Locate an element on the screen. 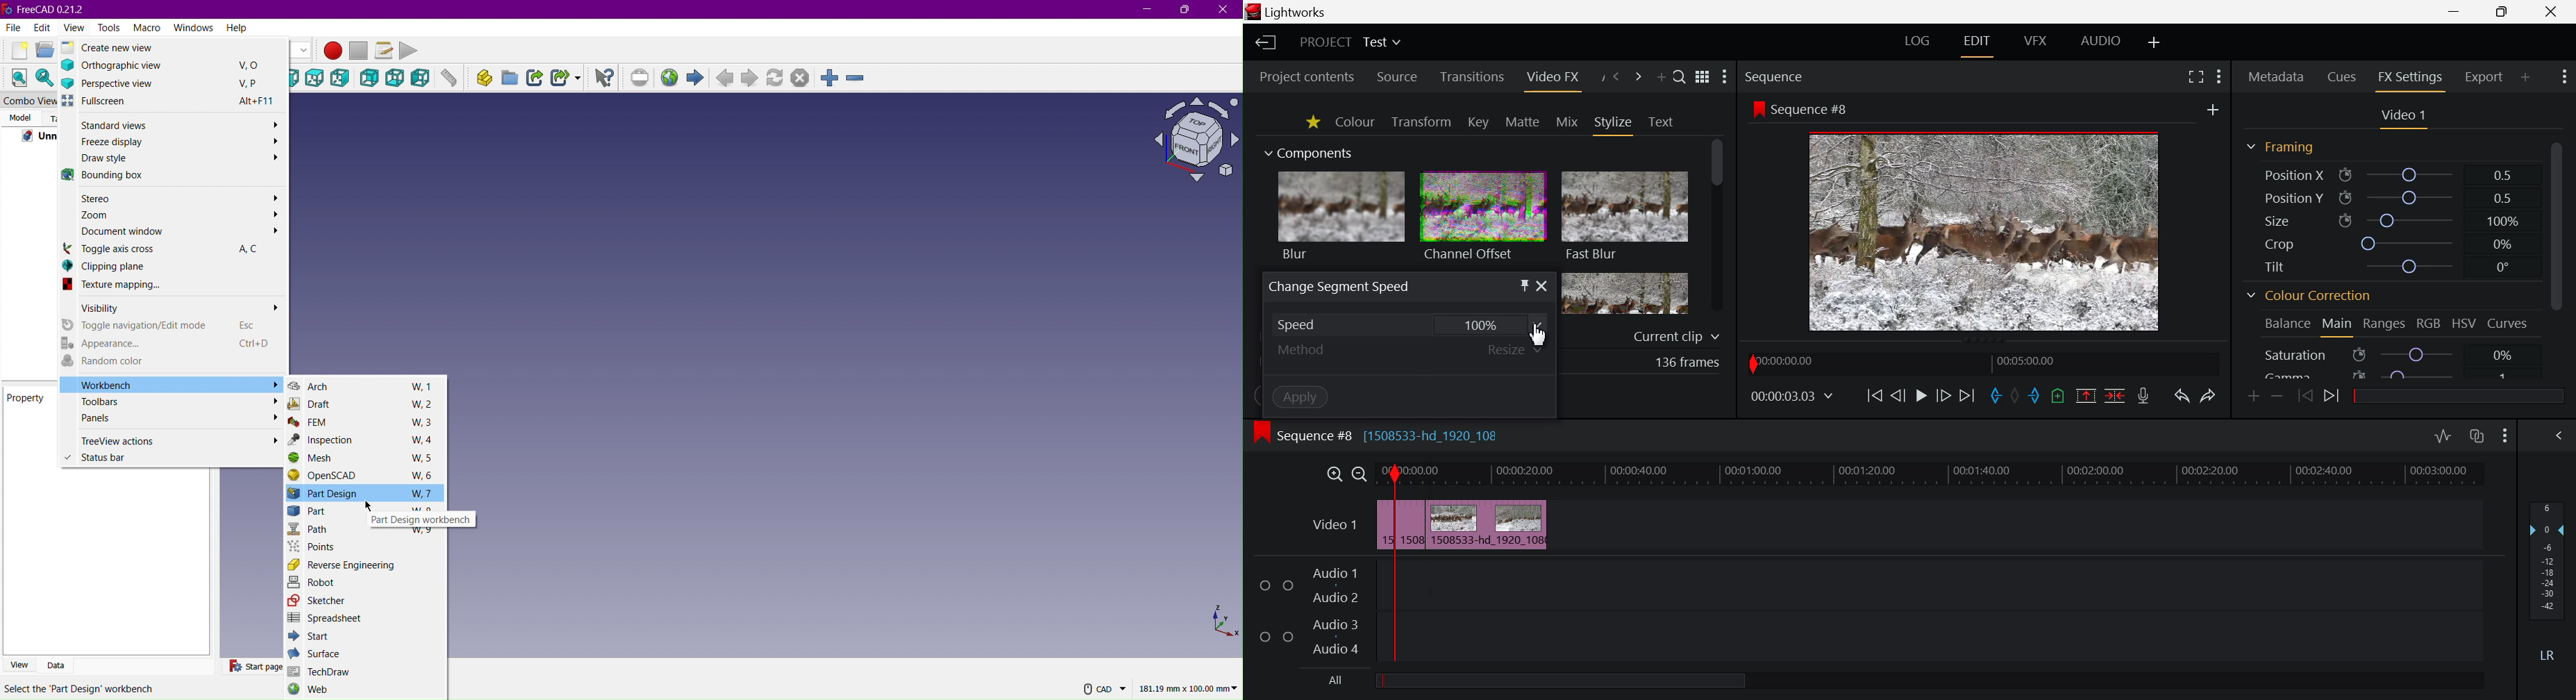 The image size is (2576, 700). New is located at coordinates (20, 51).